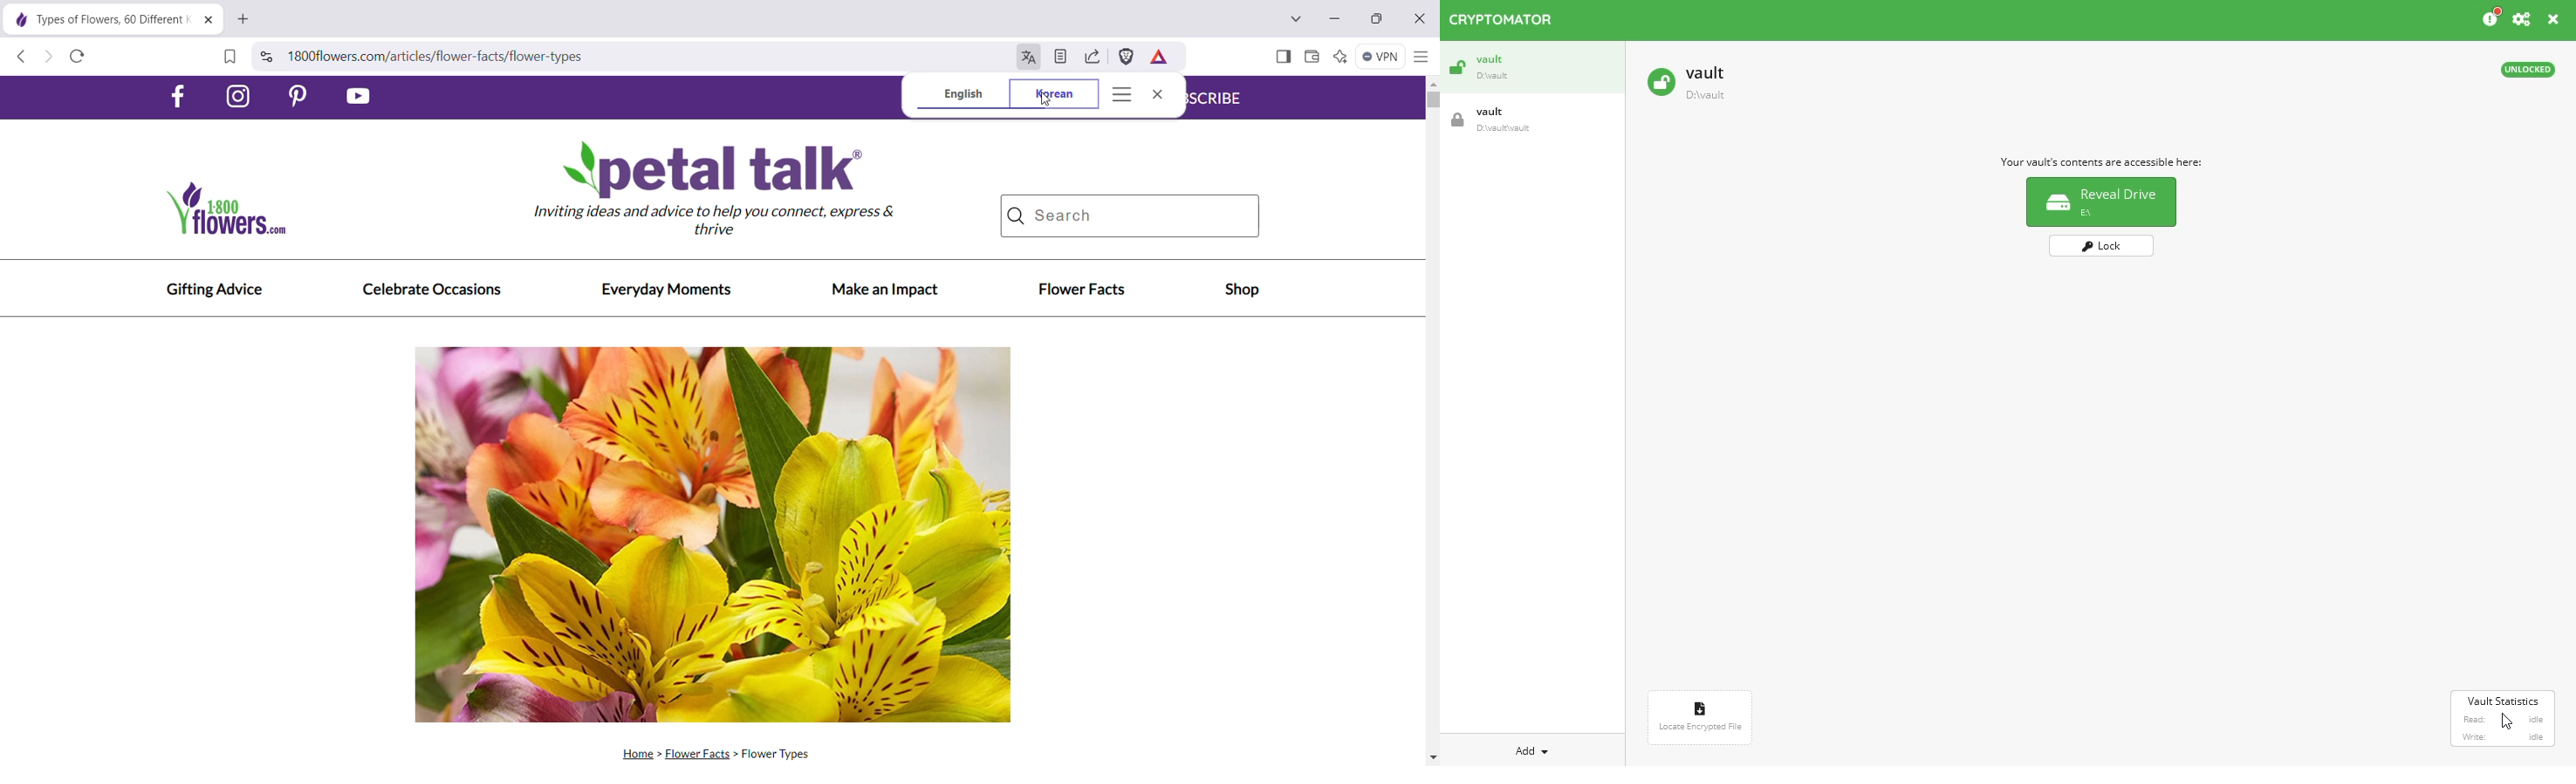 The width and height of the screenshot is (2576, 784). What do you see at coordinates (1025, 59) in the screenshot?
I see `Translate this page` at bounding box center [1025, 59].